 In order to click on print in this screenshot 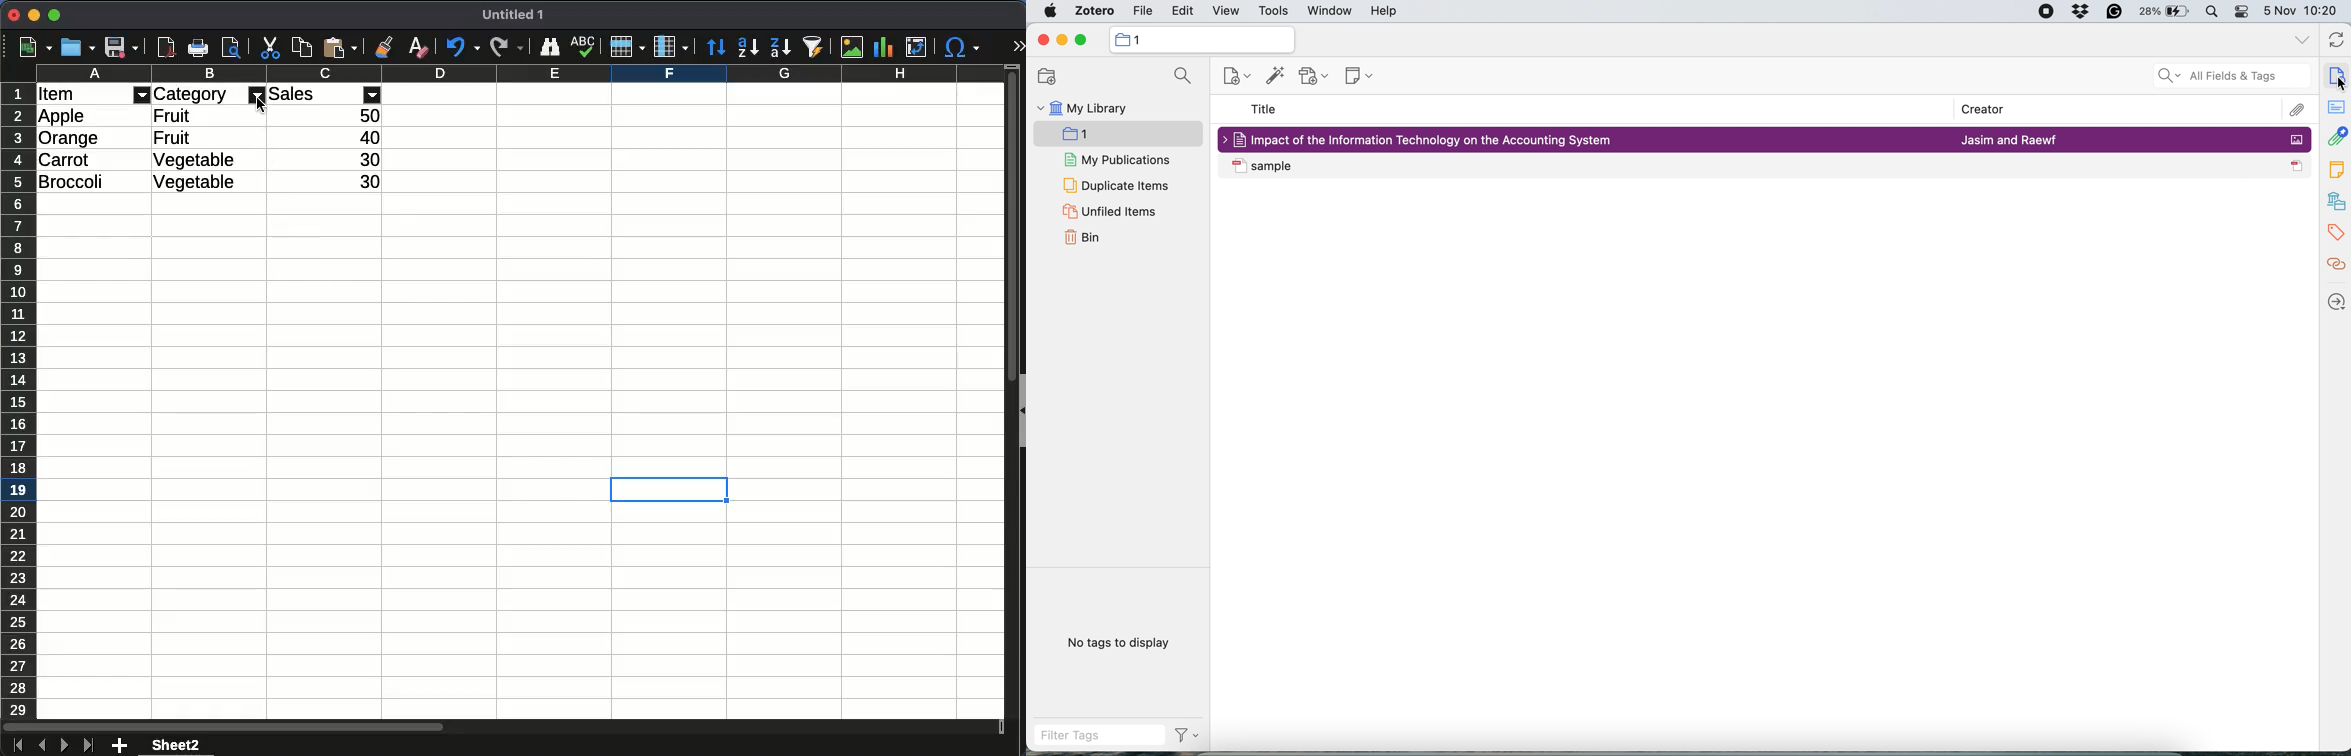, I will do `click(231, 46)`.